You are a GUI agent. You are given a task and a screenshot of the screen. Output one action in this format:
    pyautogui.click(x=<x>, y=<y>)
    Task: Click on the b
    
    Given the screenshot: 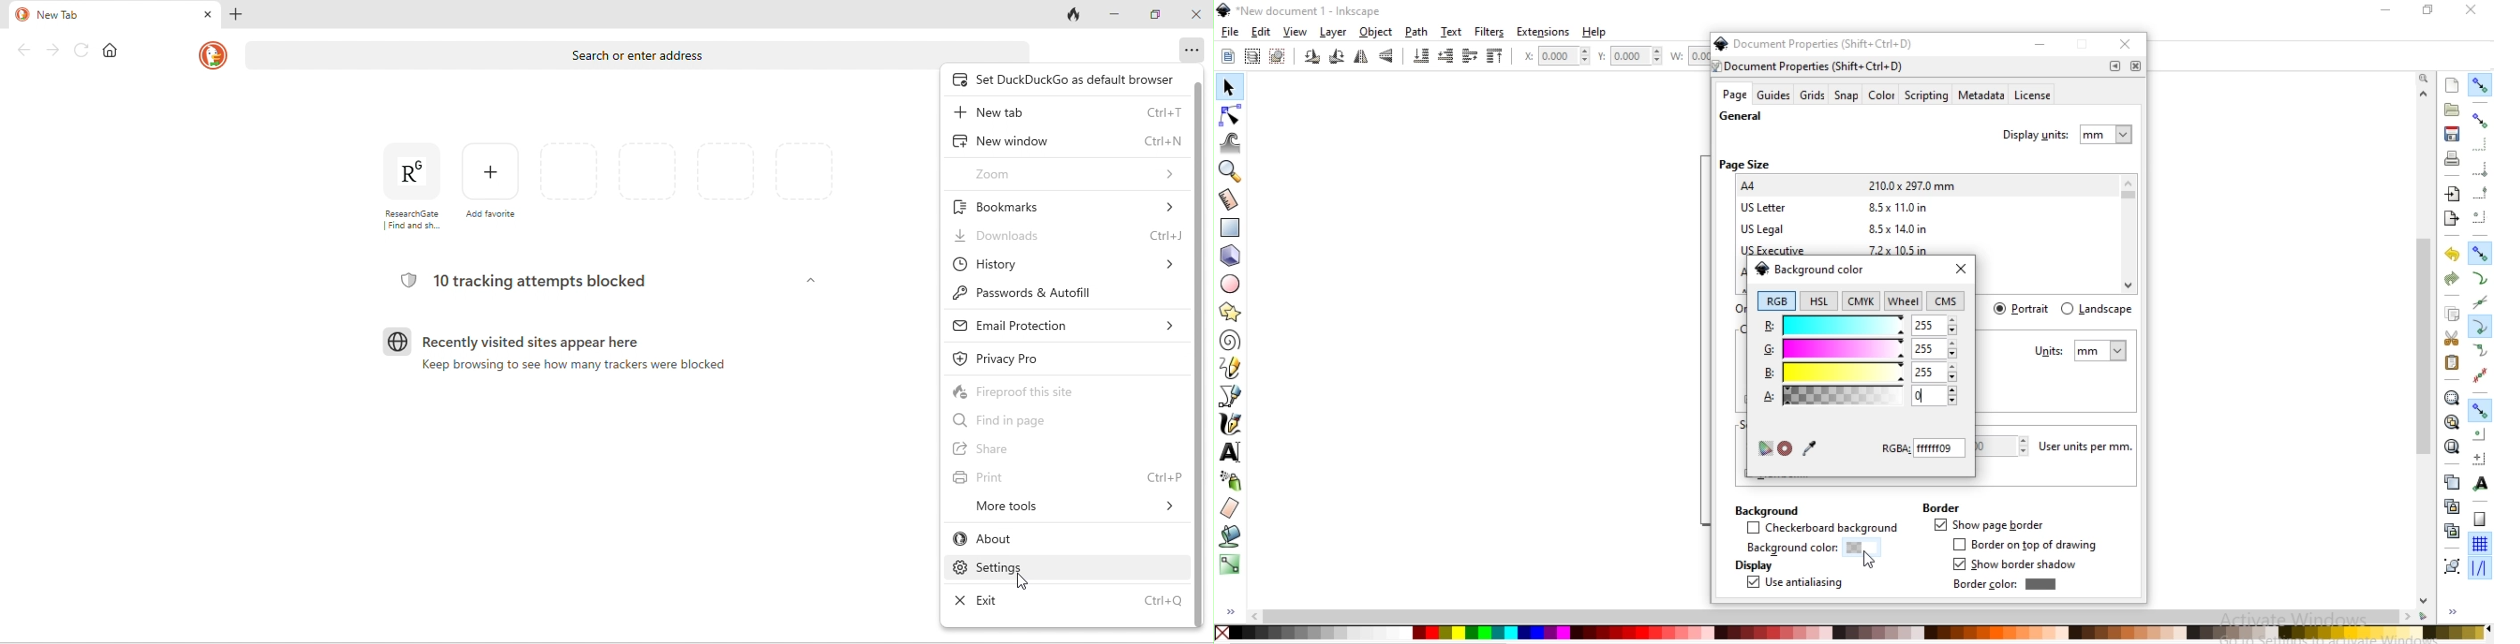 What is the action you would take?
    pyautogui.click(x=1859, y=372)
    